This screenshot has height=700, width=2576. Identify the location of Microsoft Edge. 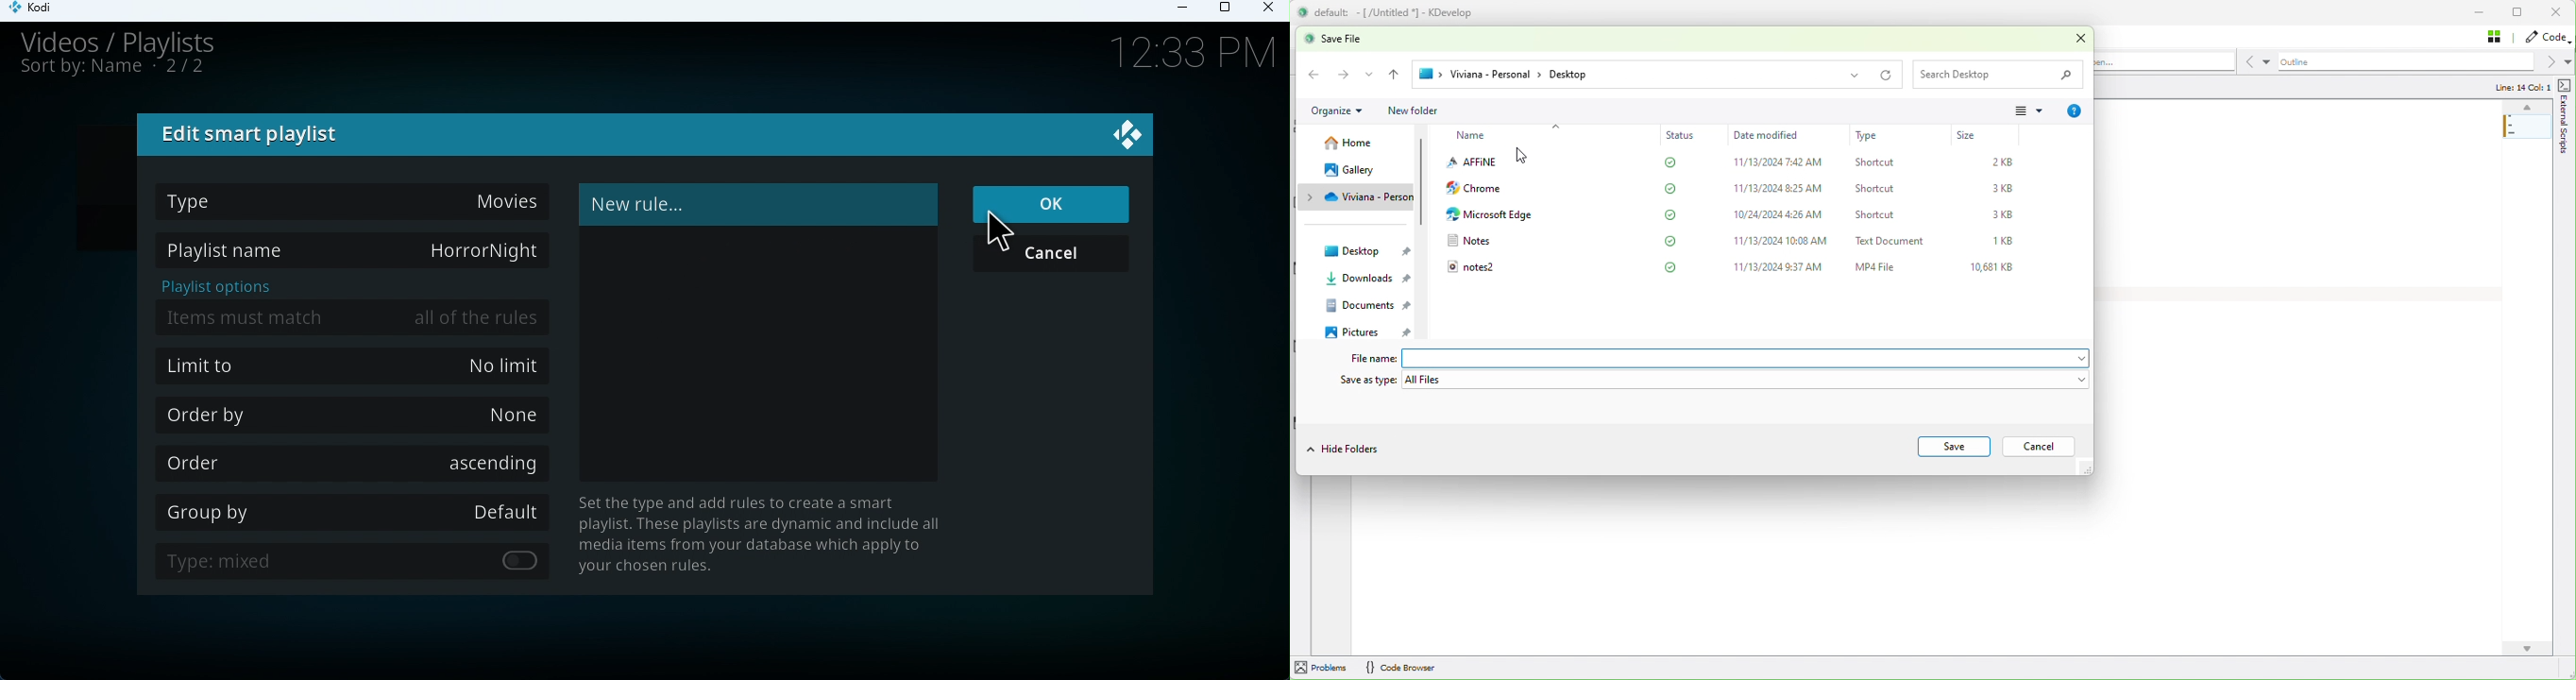
(1489, 215).